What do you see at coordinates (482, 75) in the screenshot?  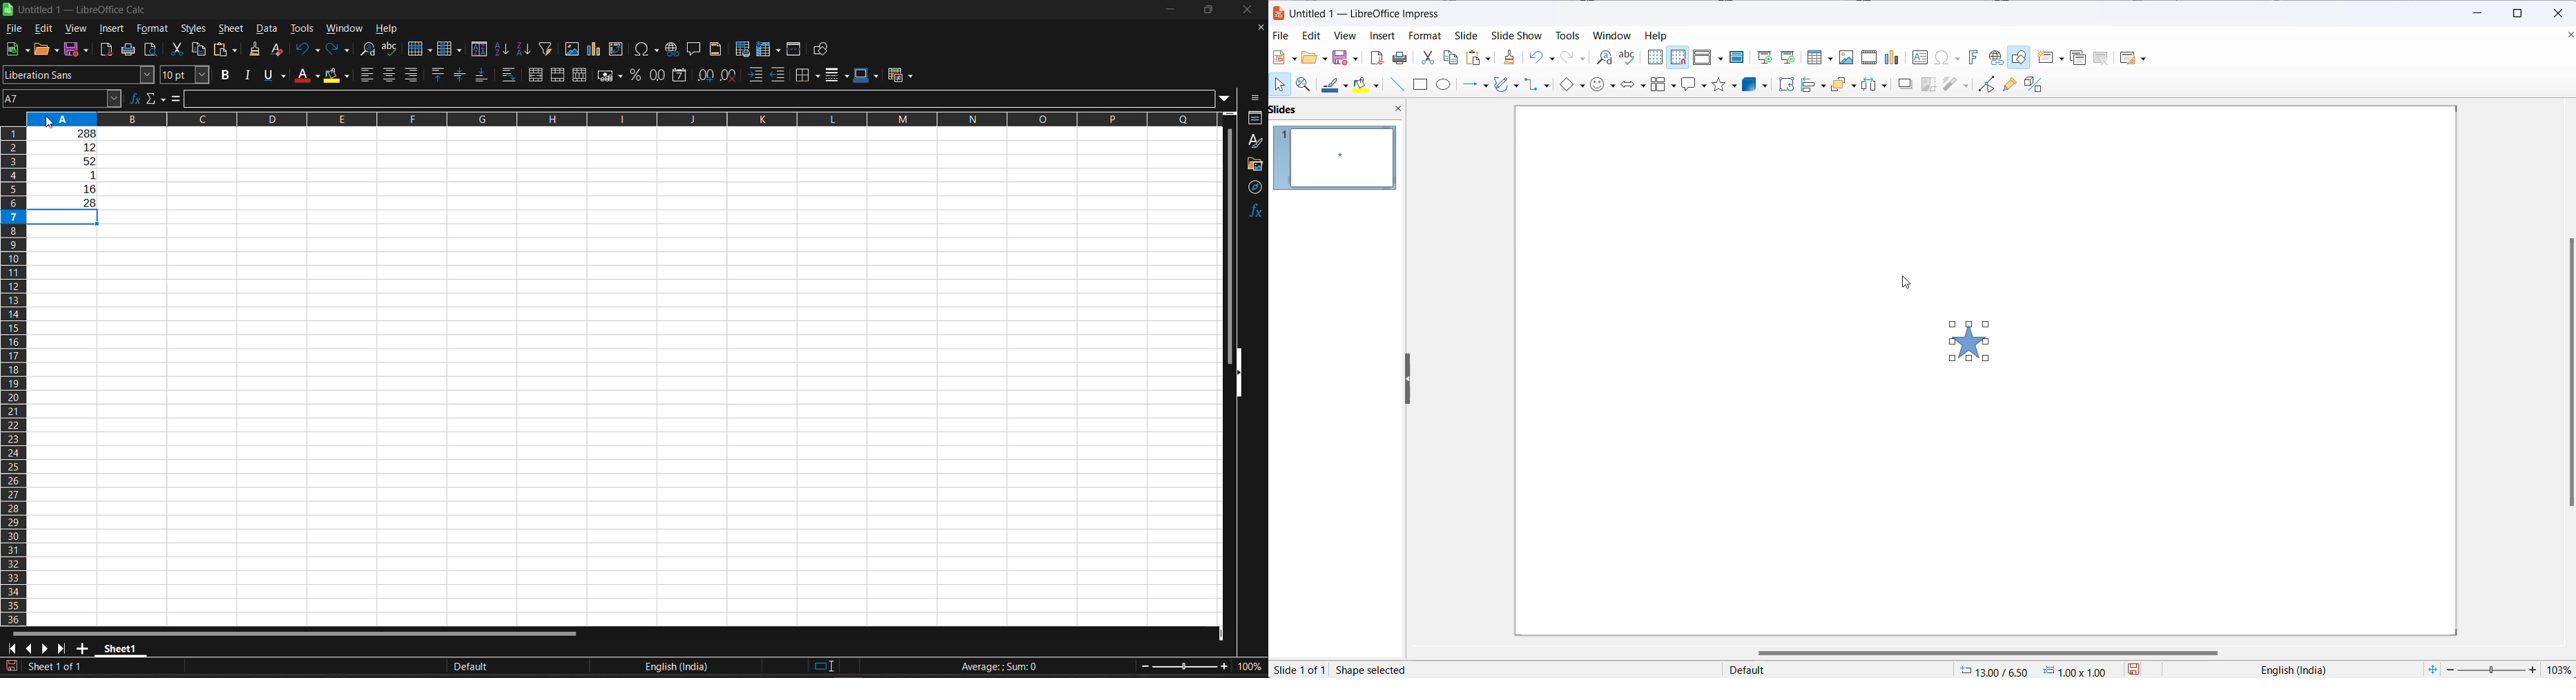 I see `align bottom` at bounding box center [482, 75].